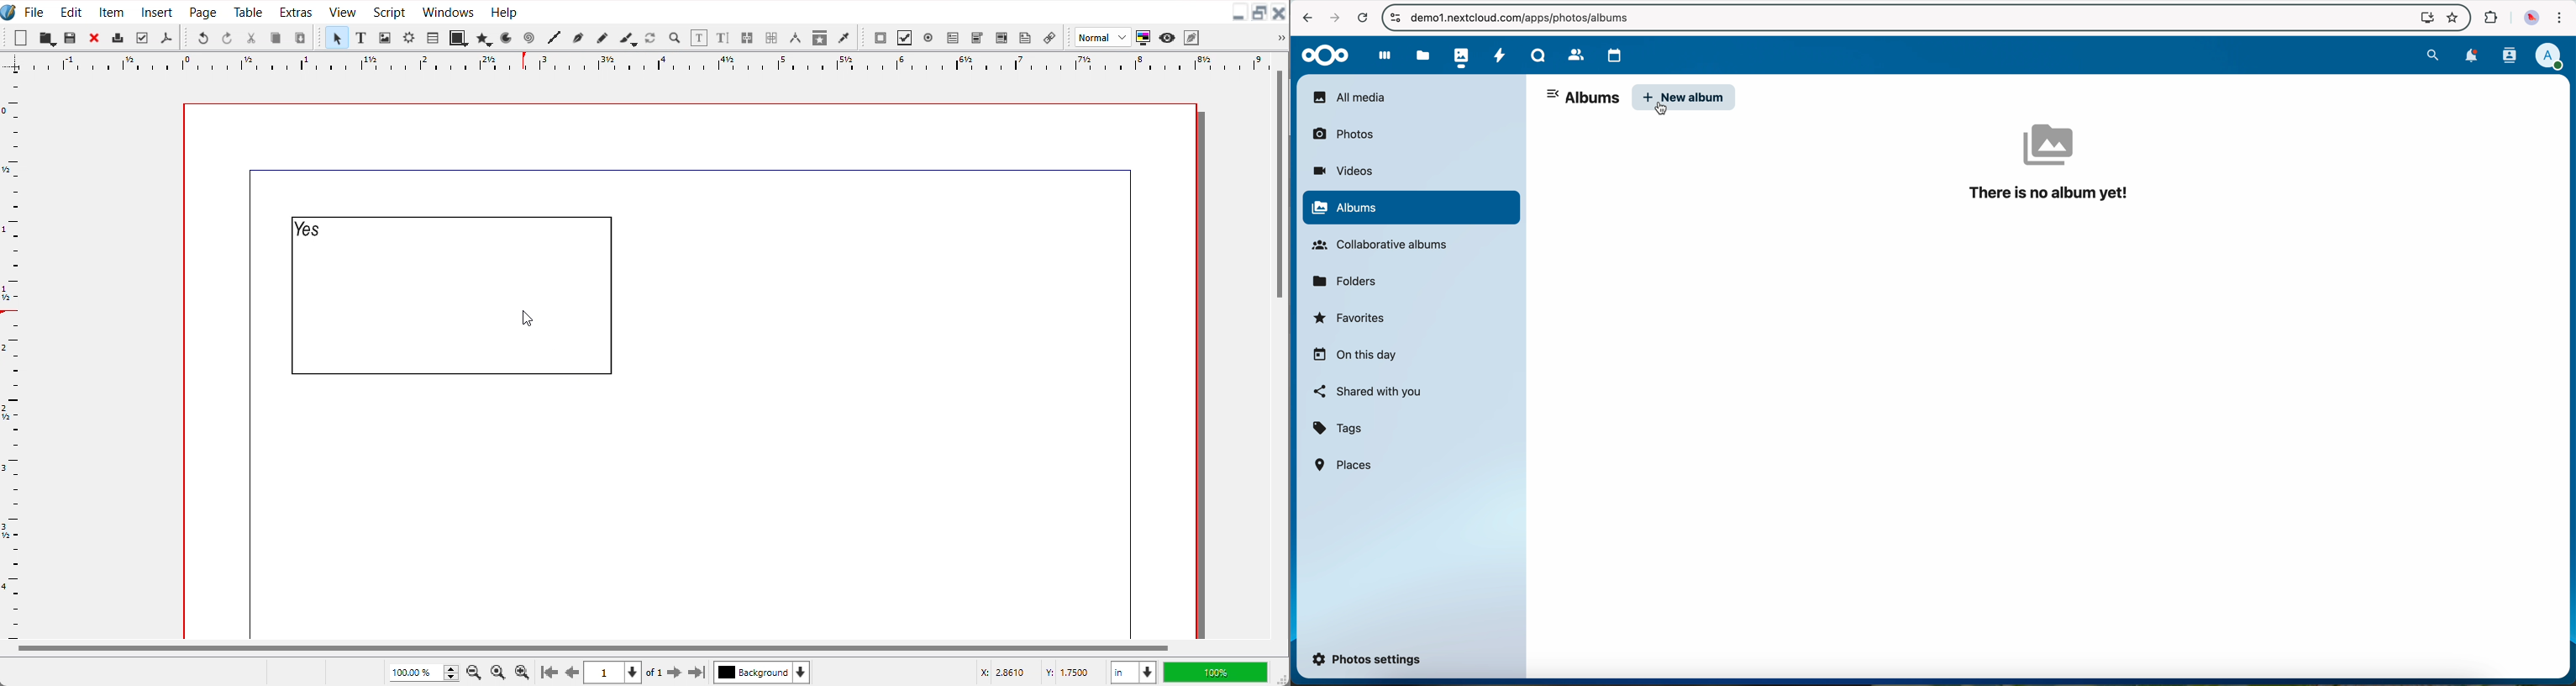  What do you see at coordinates (113, 12) in the screenshot?
I see `Item` at bounding box center [113, 12].